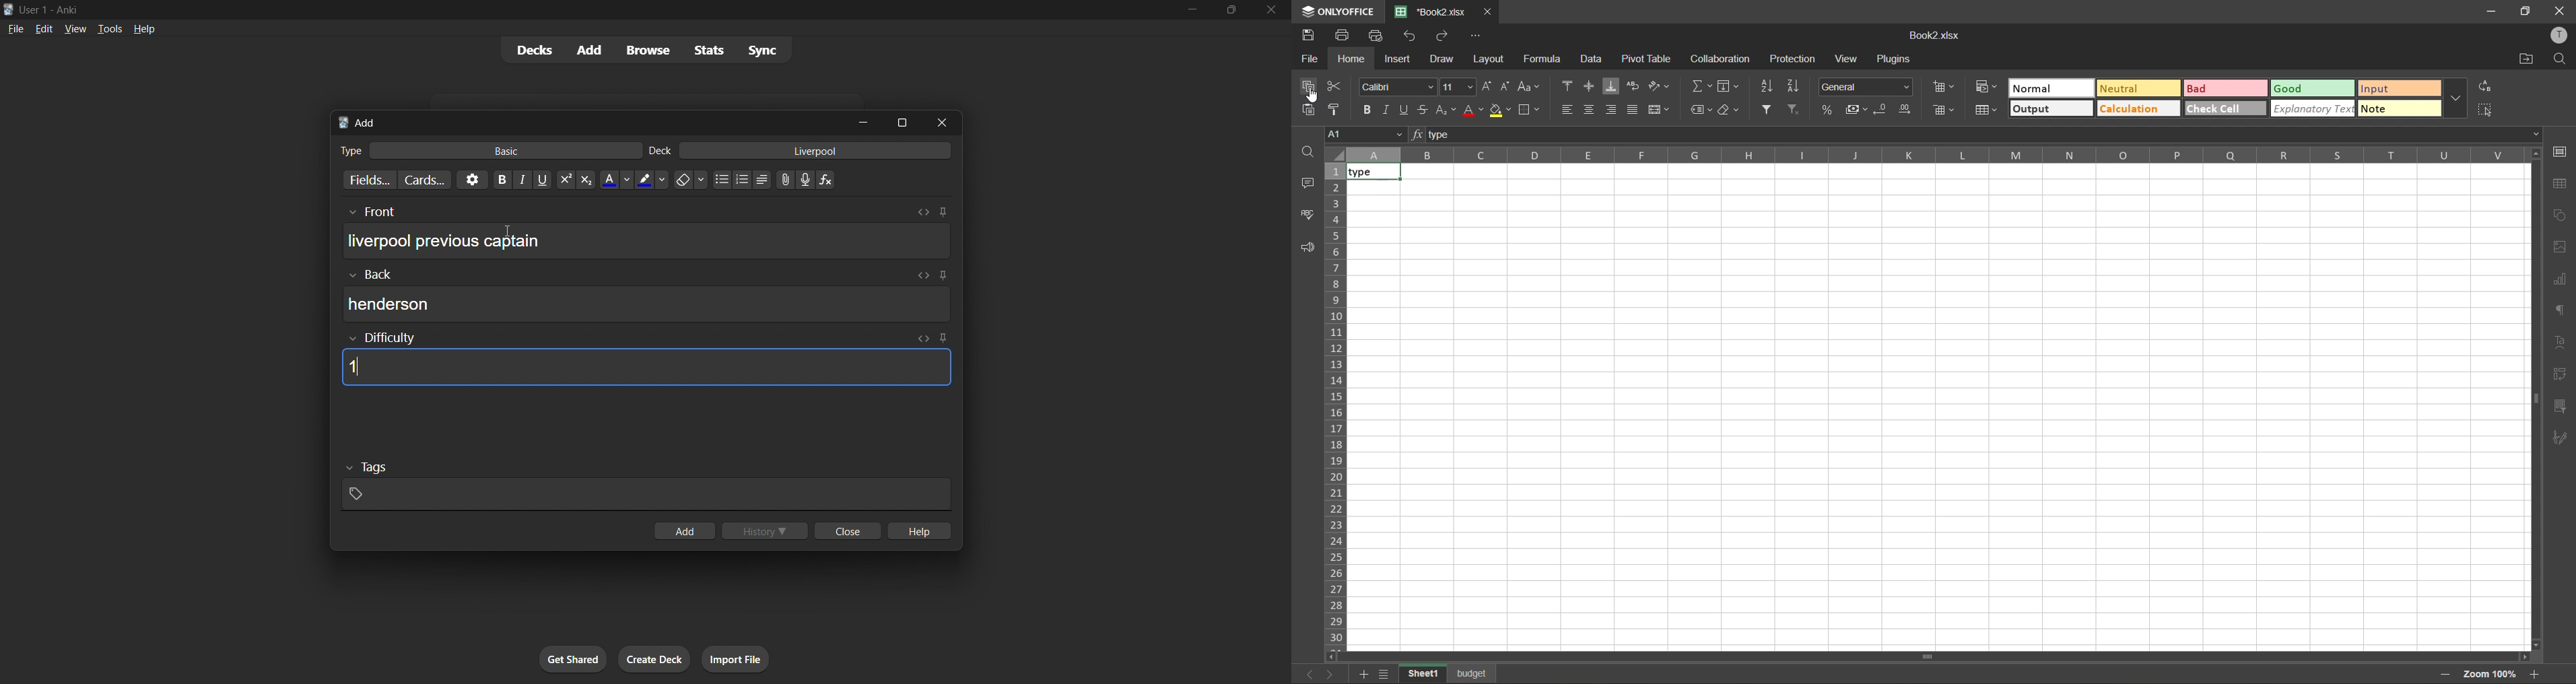 Image resolution: width=2576 pixels, height=700 pixels. Describe the element at coordinates (1656, 85) in the screenshot. I see `orientation` at that location.